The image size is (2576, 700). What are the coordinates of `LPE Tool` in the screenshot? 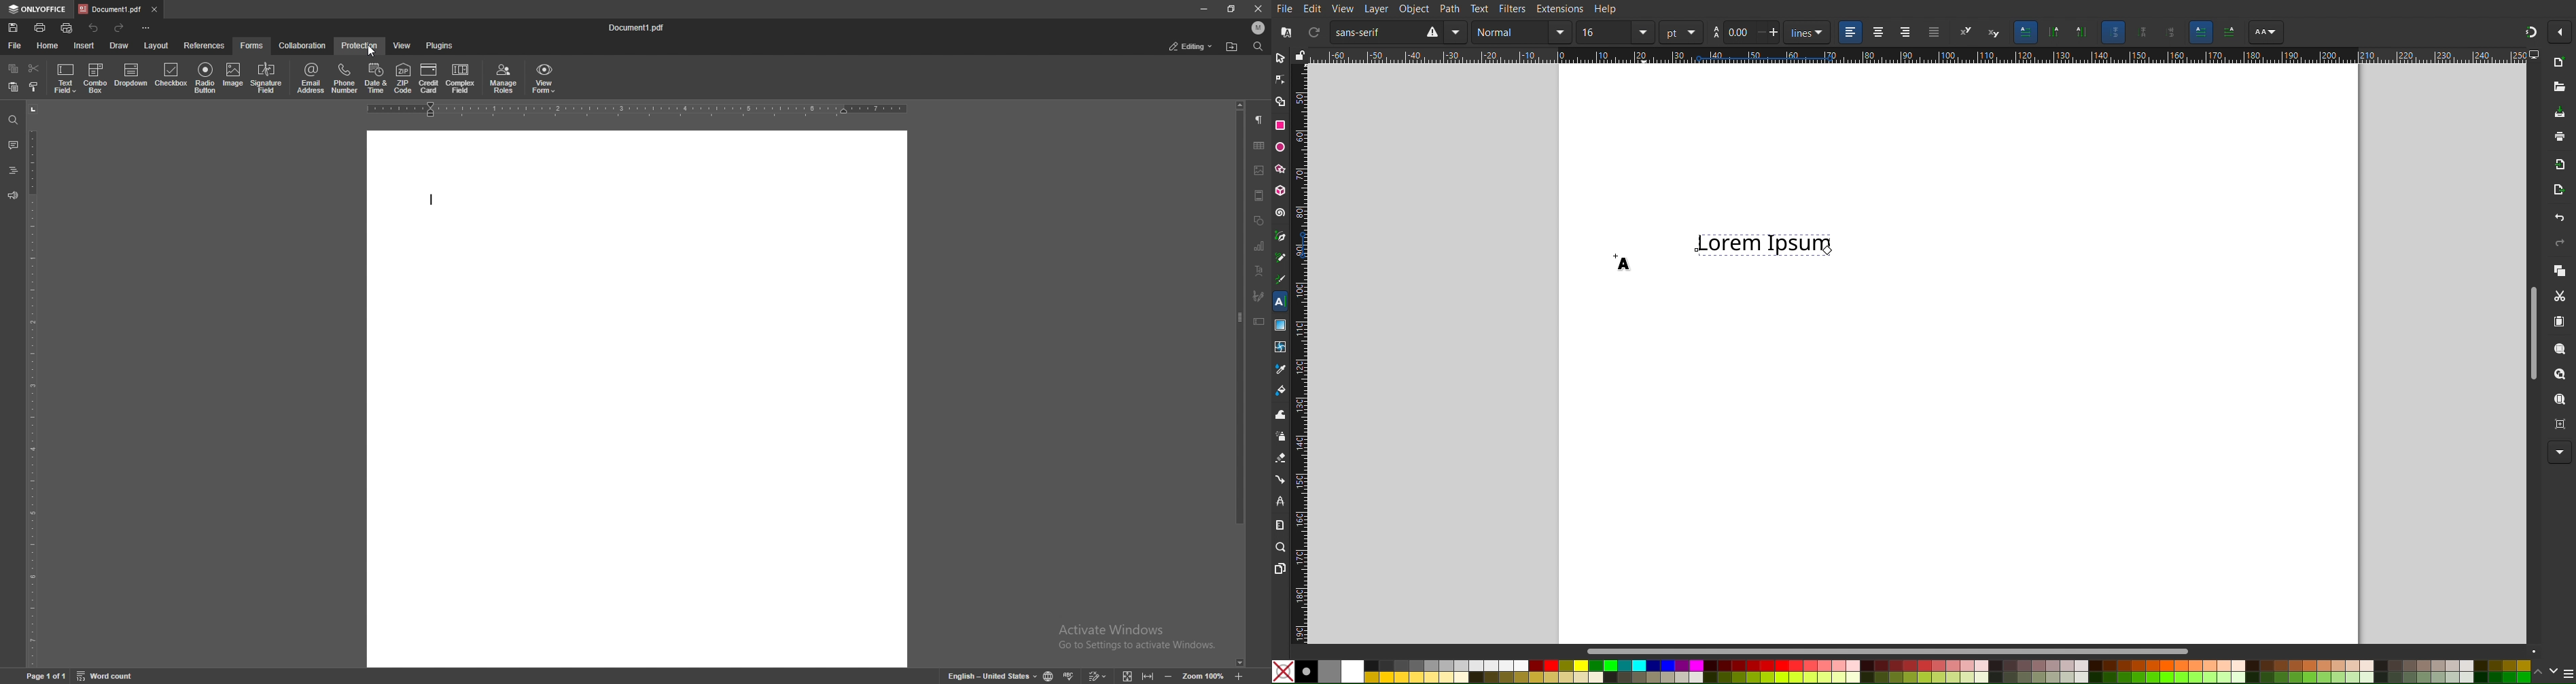 It's located at (1280, 502).